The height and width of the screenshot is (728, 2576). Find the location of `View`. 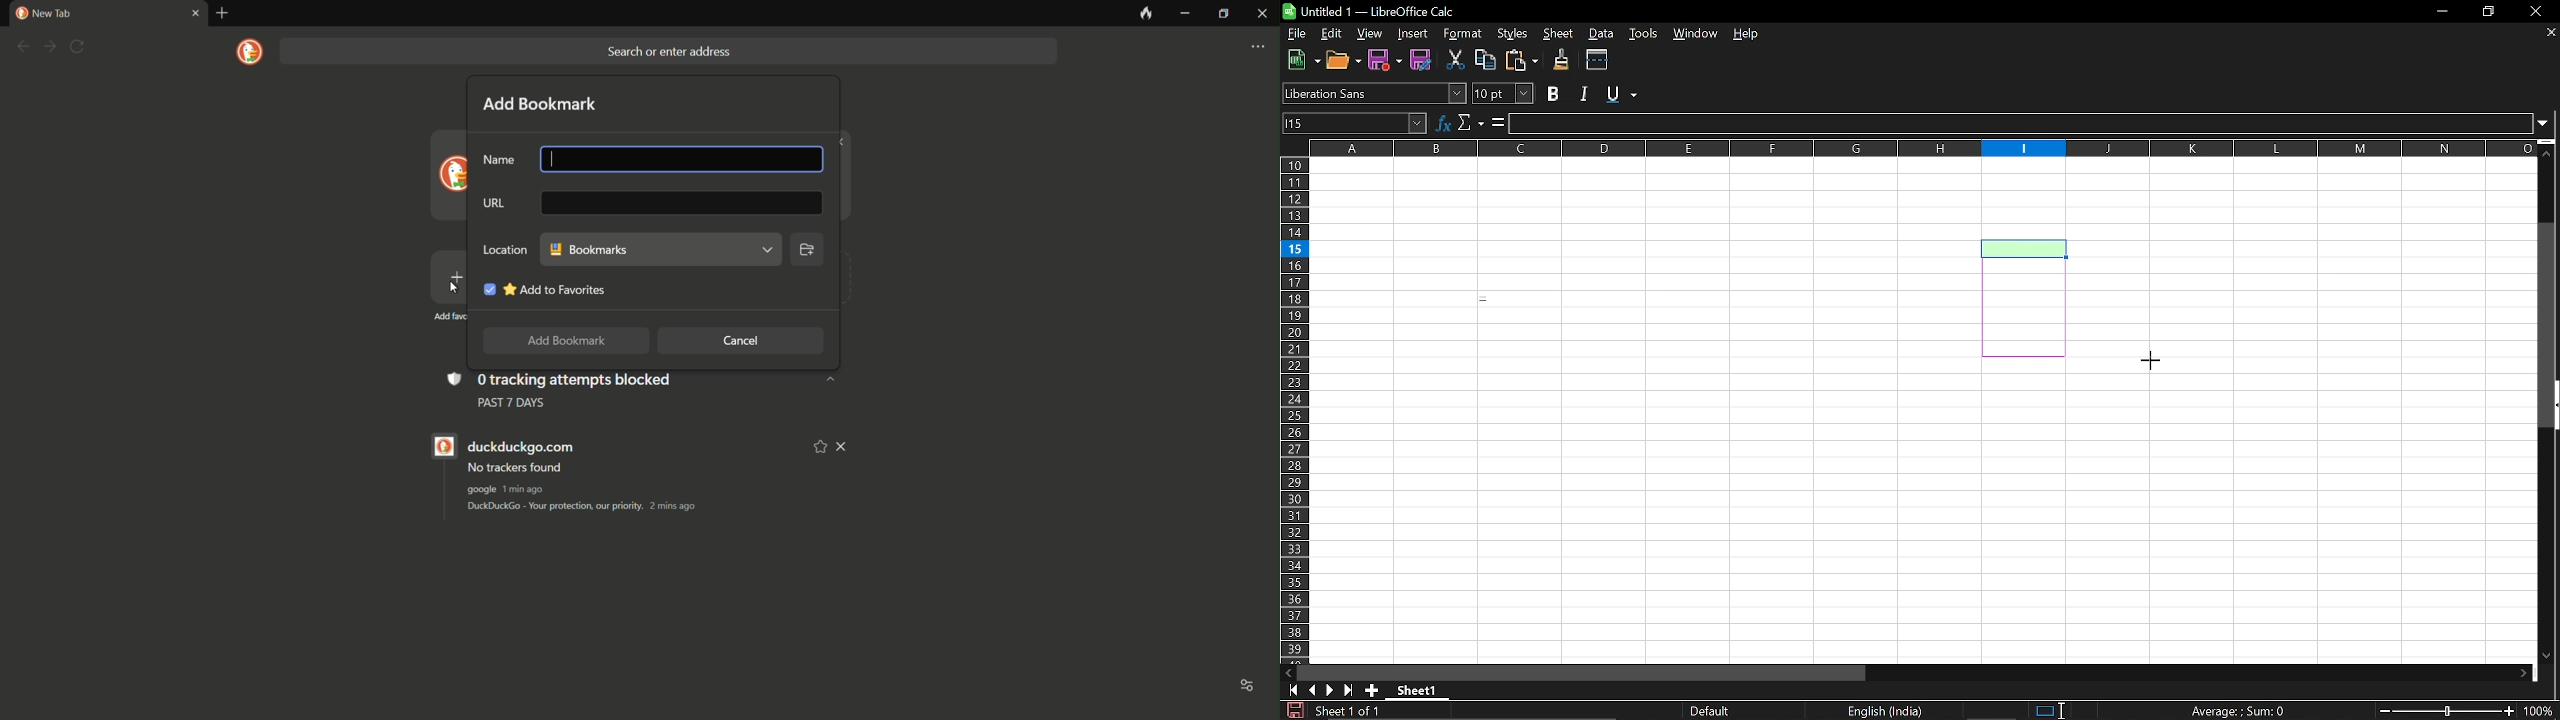

View is located at coordinates (1370, 34).